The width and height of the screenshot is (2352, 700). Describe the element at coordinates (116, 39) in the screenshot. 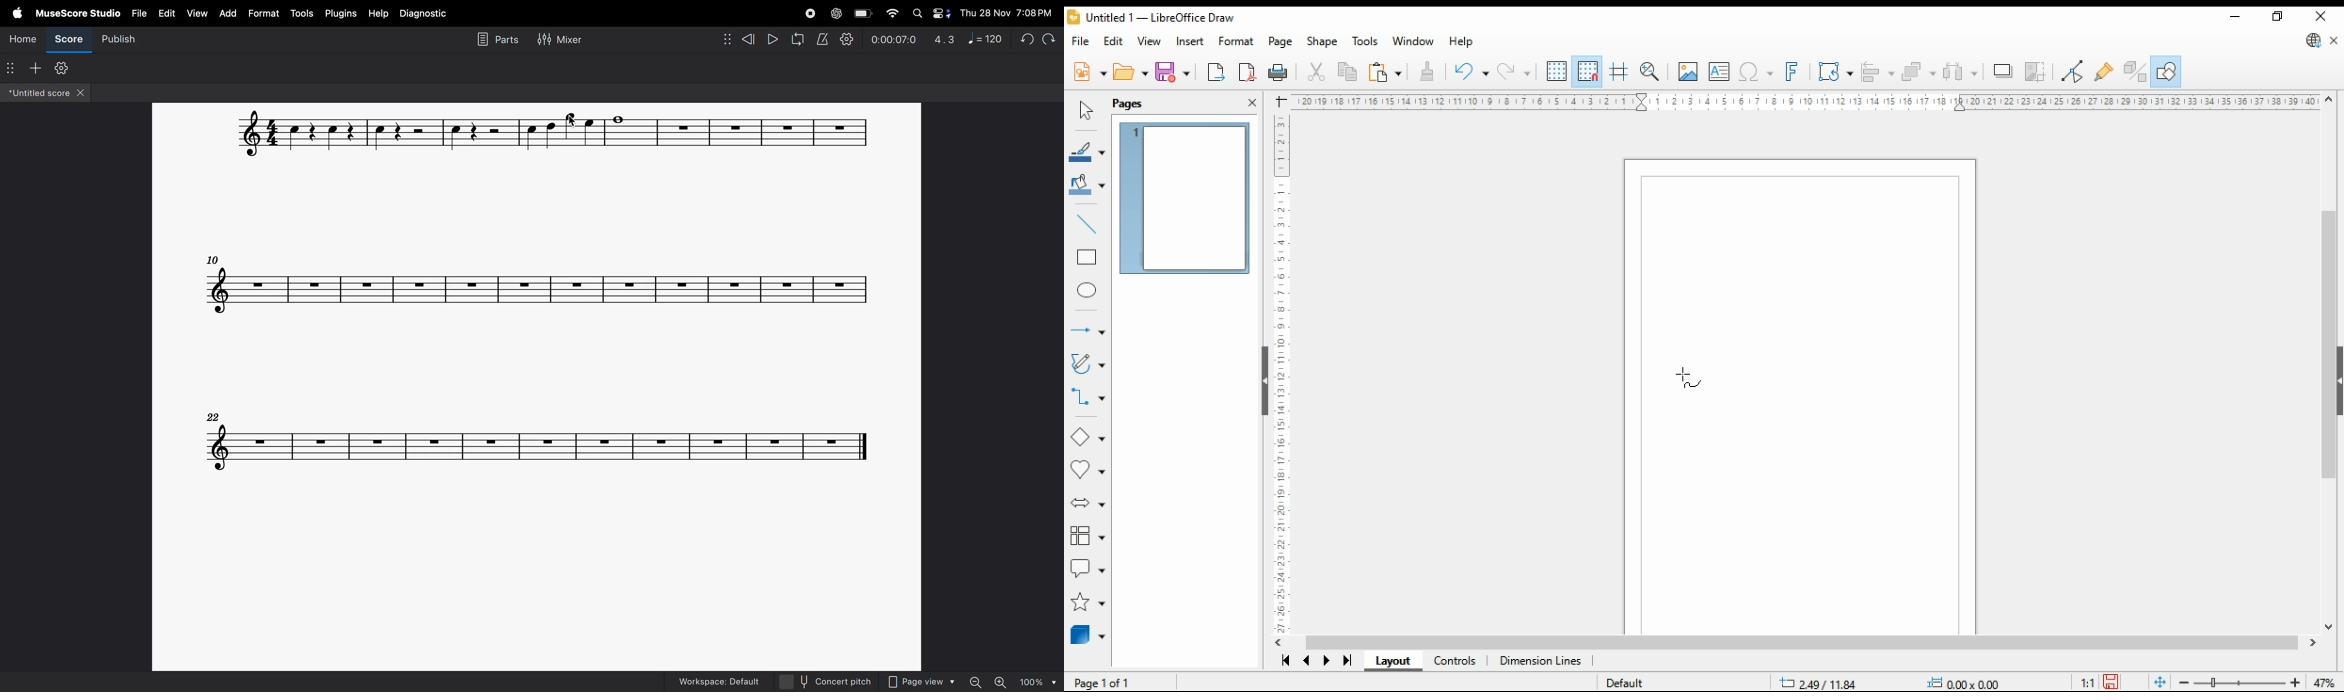

I see `publish` at that location.